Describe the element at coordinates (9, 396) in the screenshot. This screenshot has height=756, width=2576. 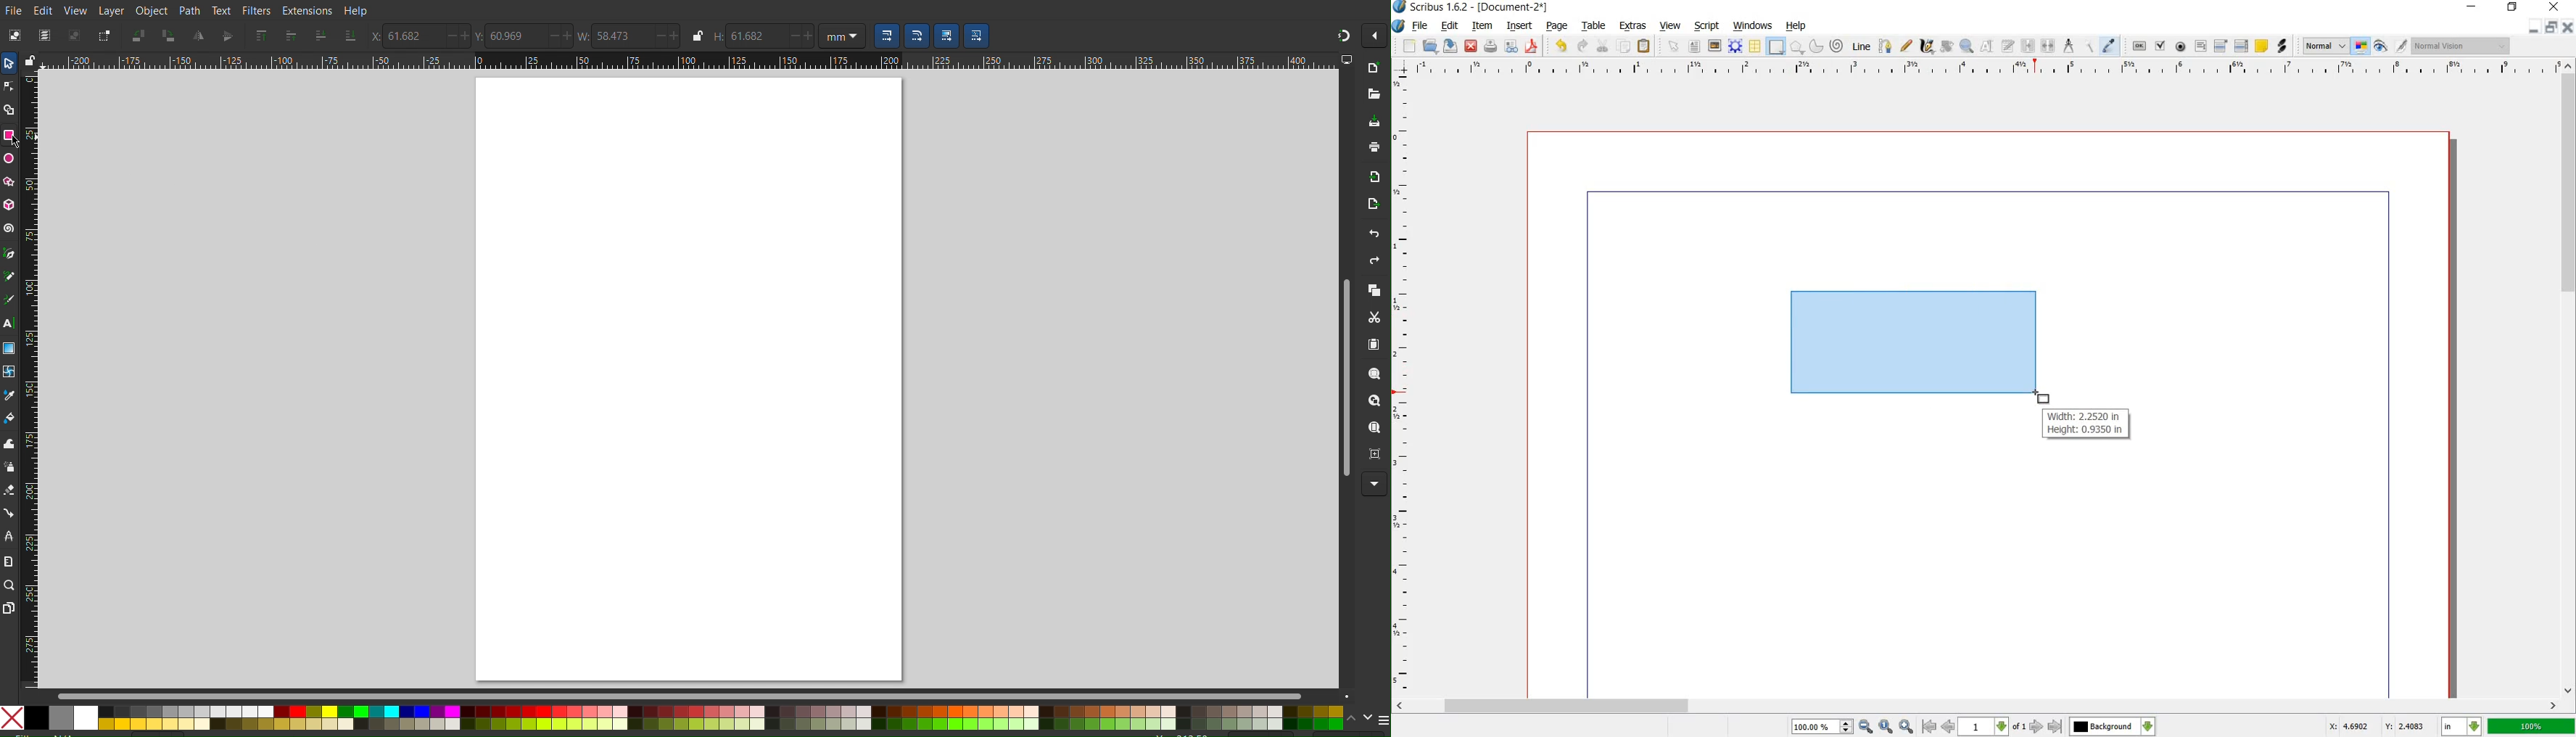
I see `Line Color` at that location.